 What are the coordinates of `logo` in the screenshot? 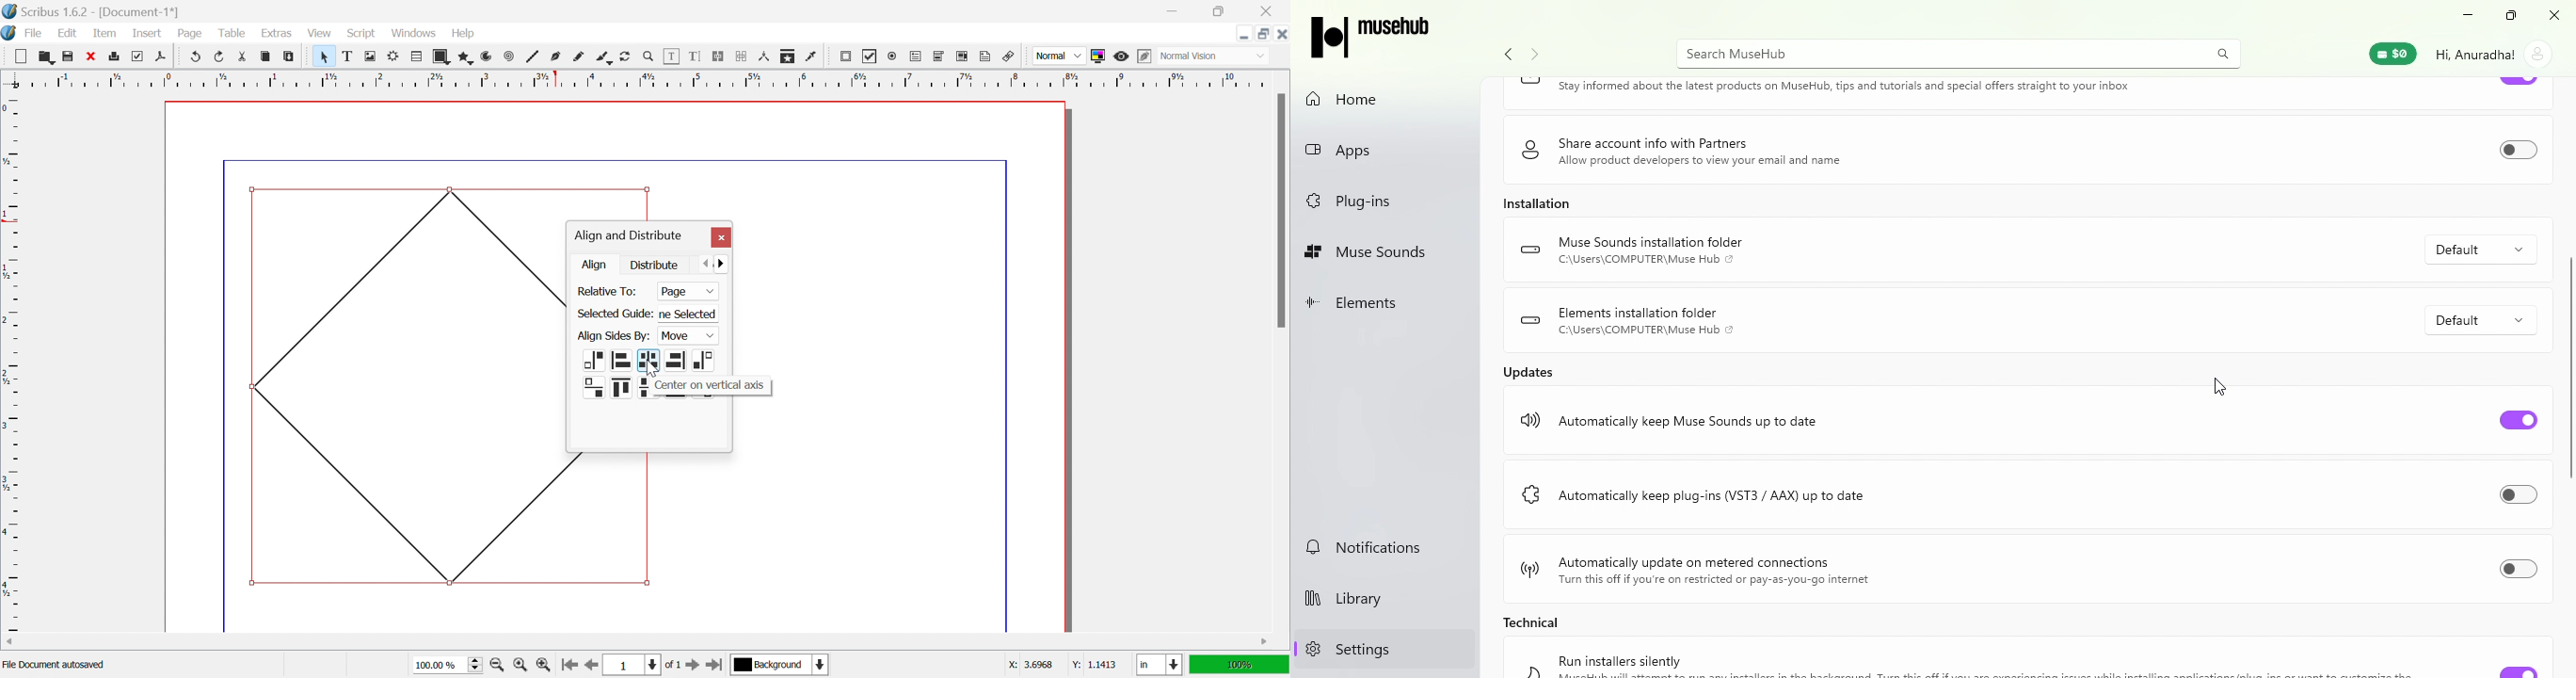 It's located at (1531, 321).